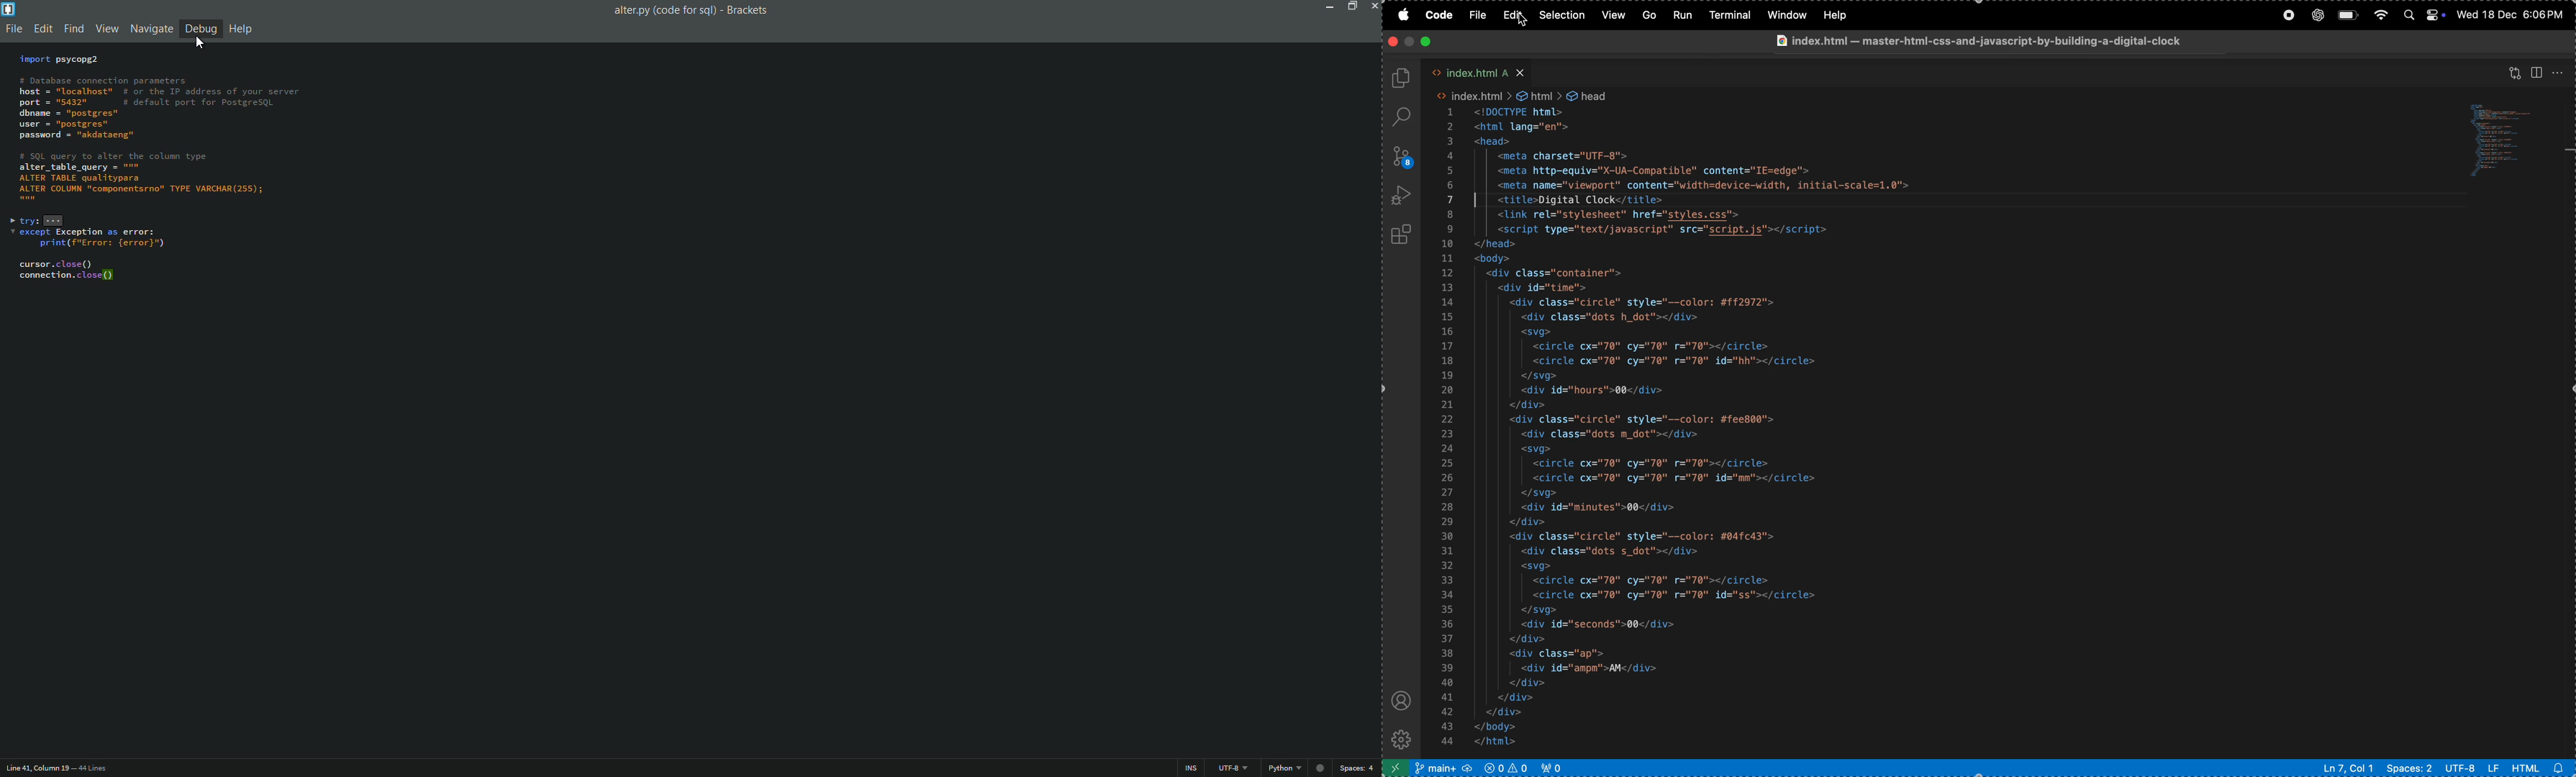 Image resolution: width=2576 pixels, height=784 pixels. What do you see at coordinates (1401, 701) in the screenshot?
I see `profile` at bounding box center [1401, 701].